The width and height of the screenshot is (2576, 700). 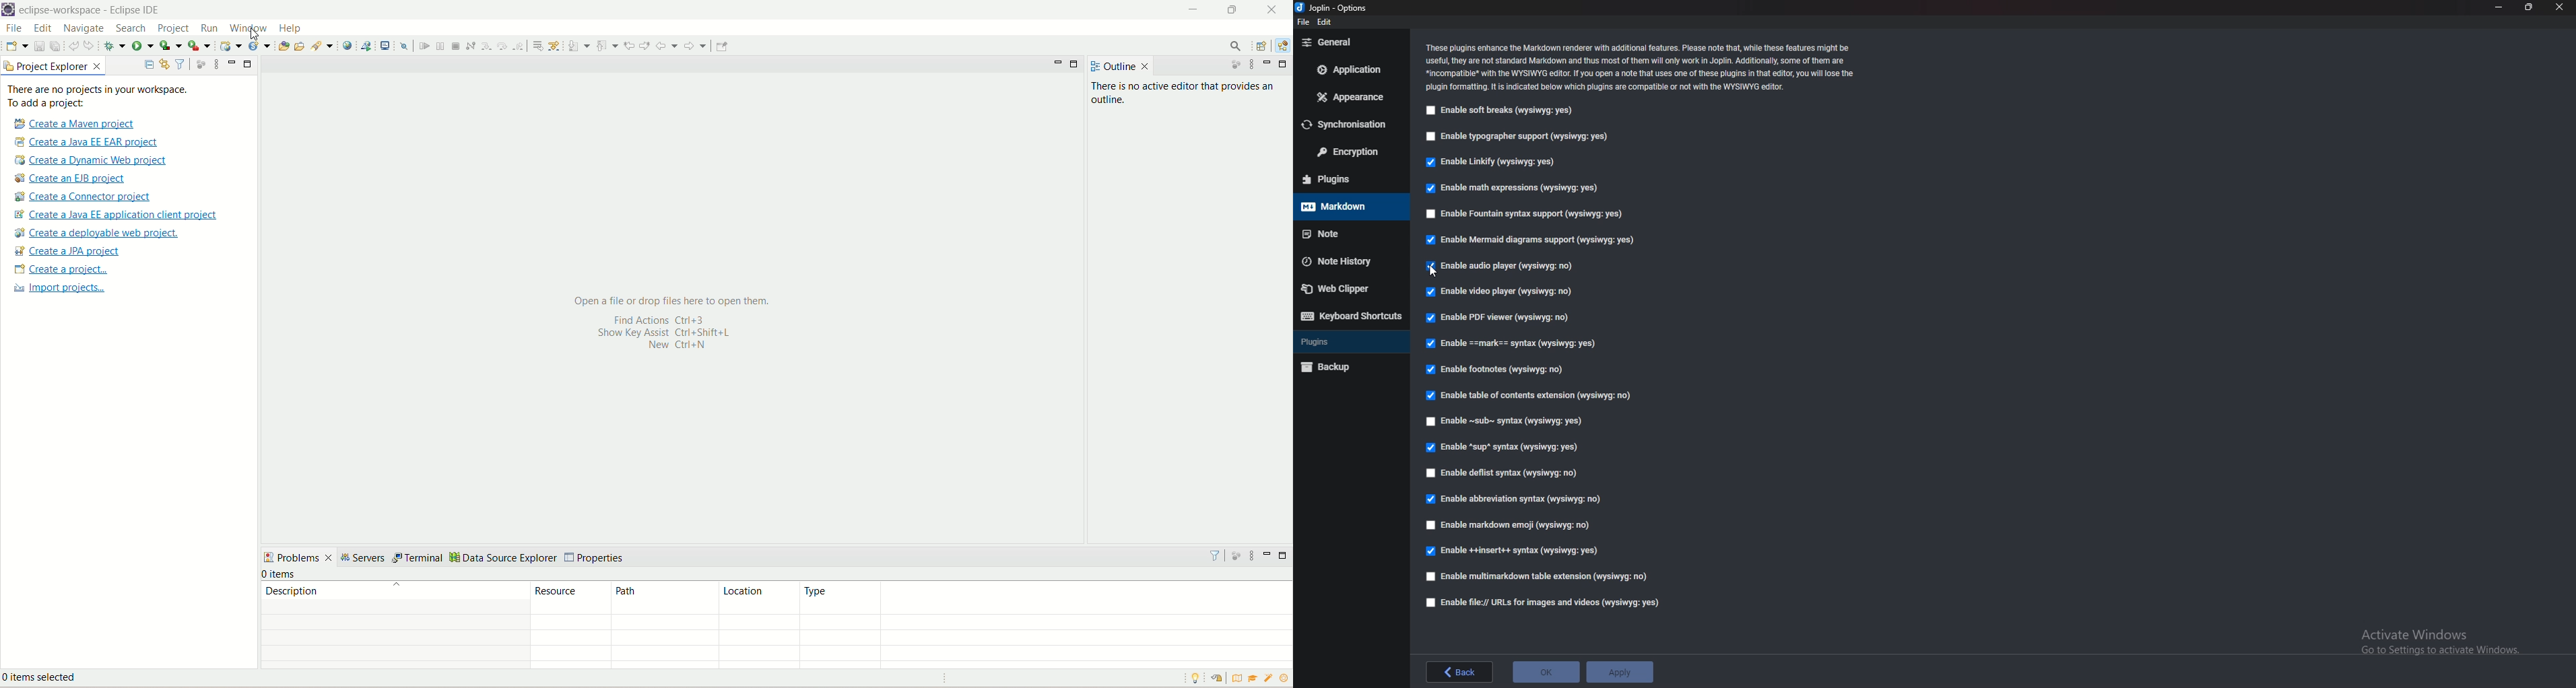 What do you see at coordinates (1349, 152) in the screenshot?
I see `Encryption` at bounding box center [1349, 152].